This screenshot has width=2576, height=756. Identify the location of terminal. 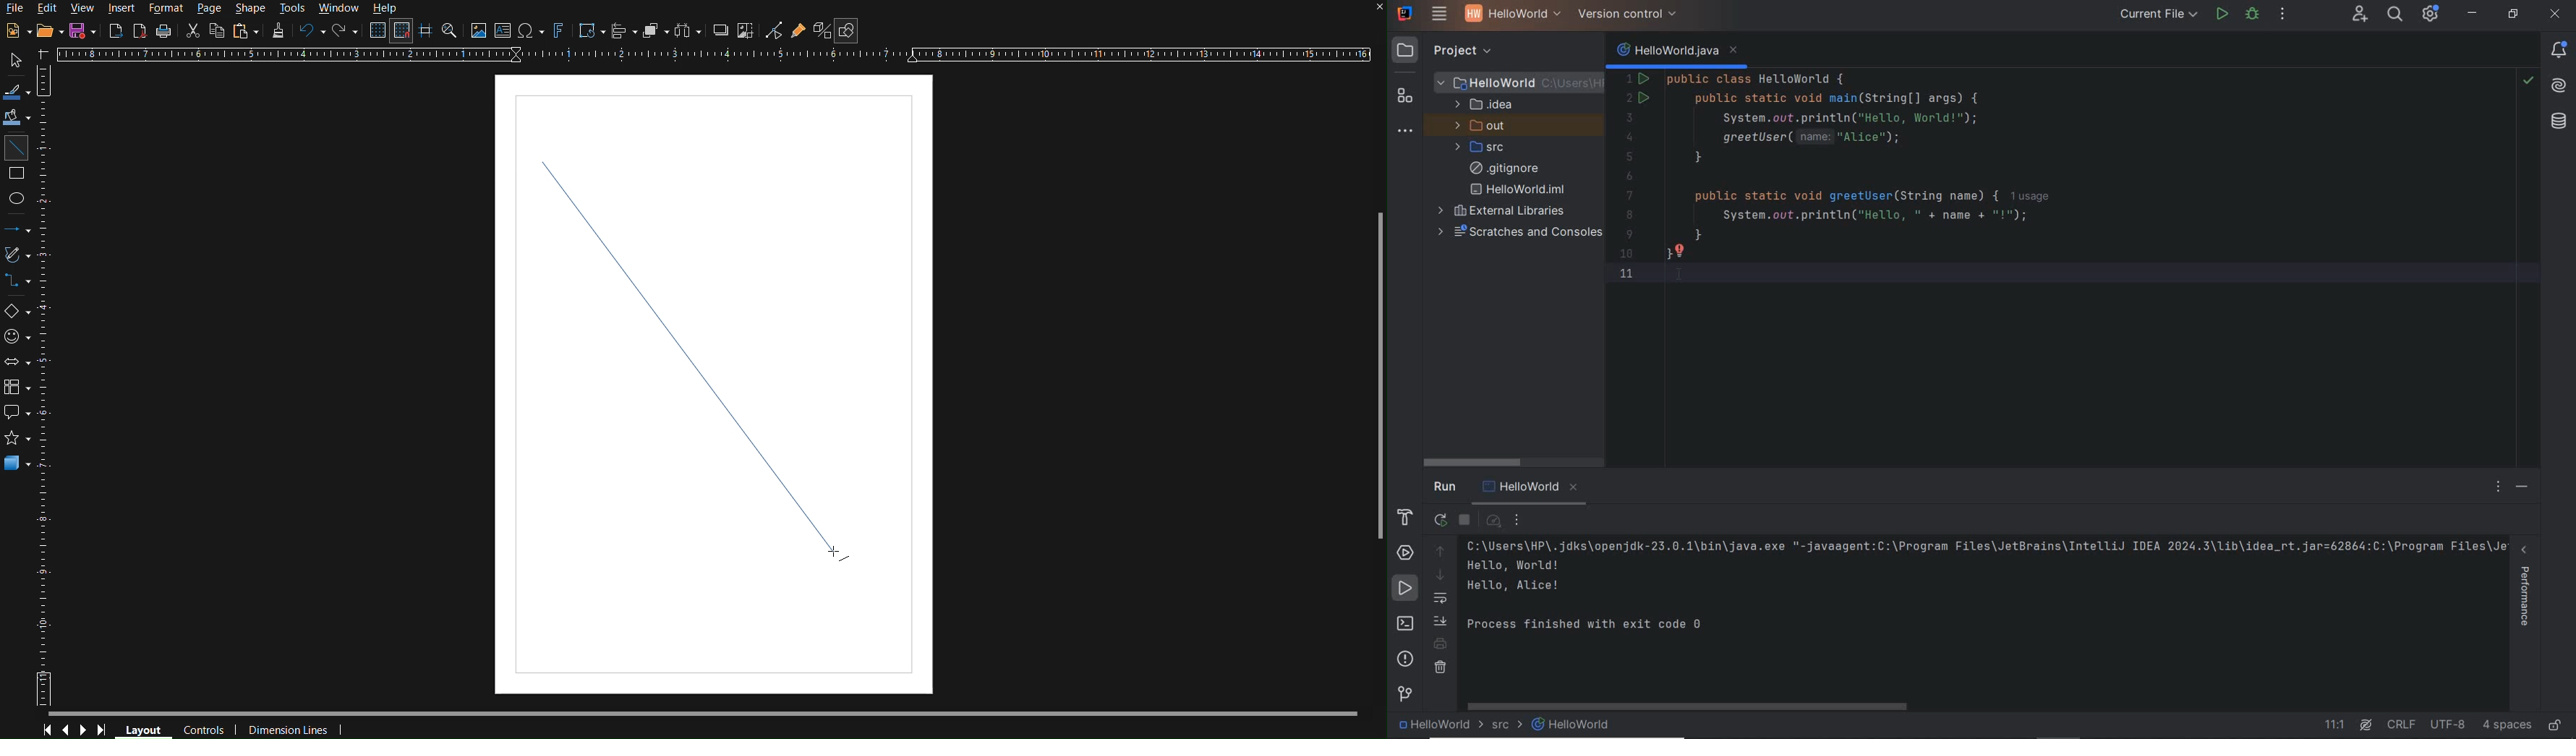
(1407, 625).